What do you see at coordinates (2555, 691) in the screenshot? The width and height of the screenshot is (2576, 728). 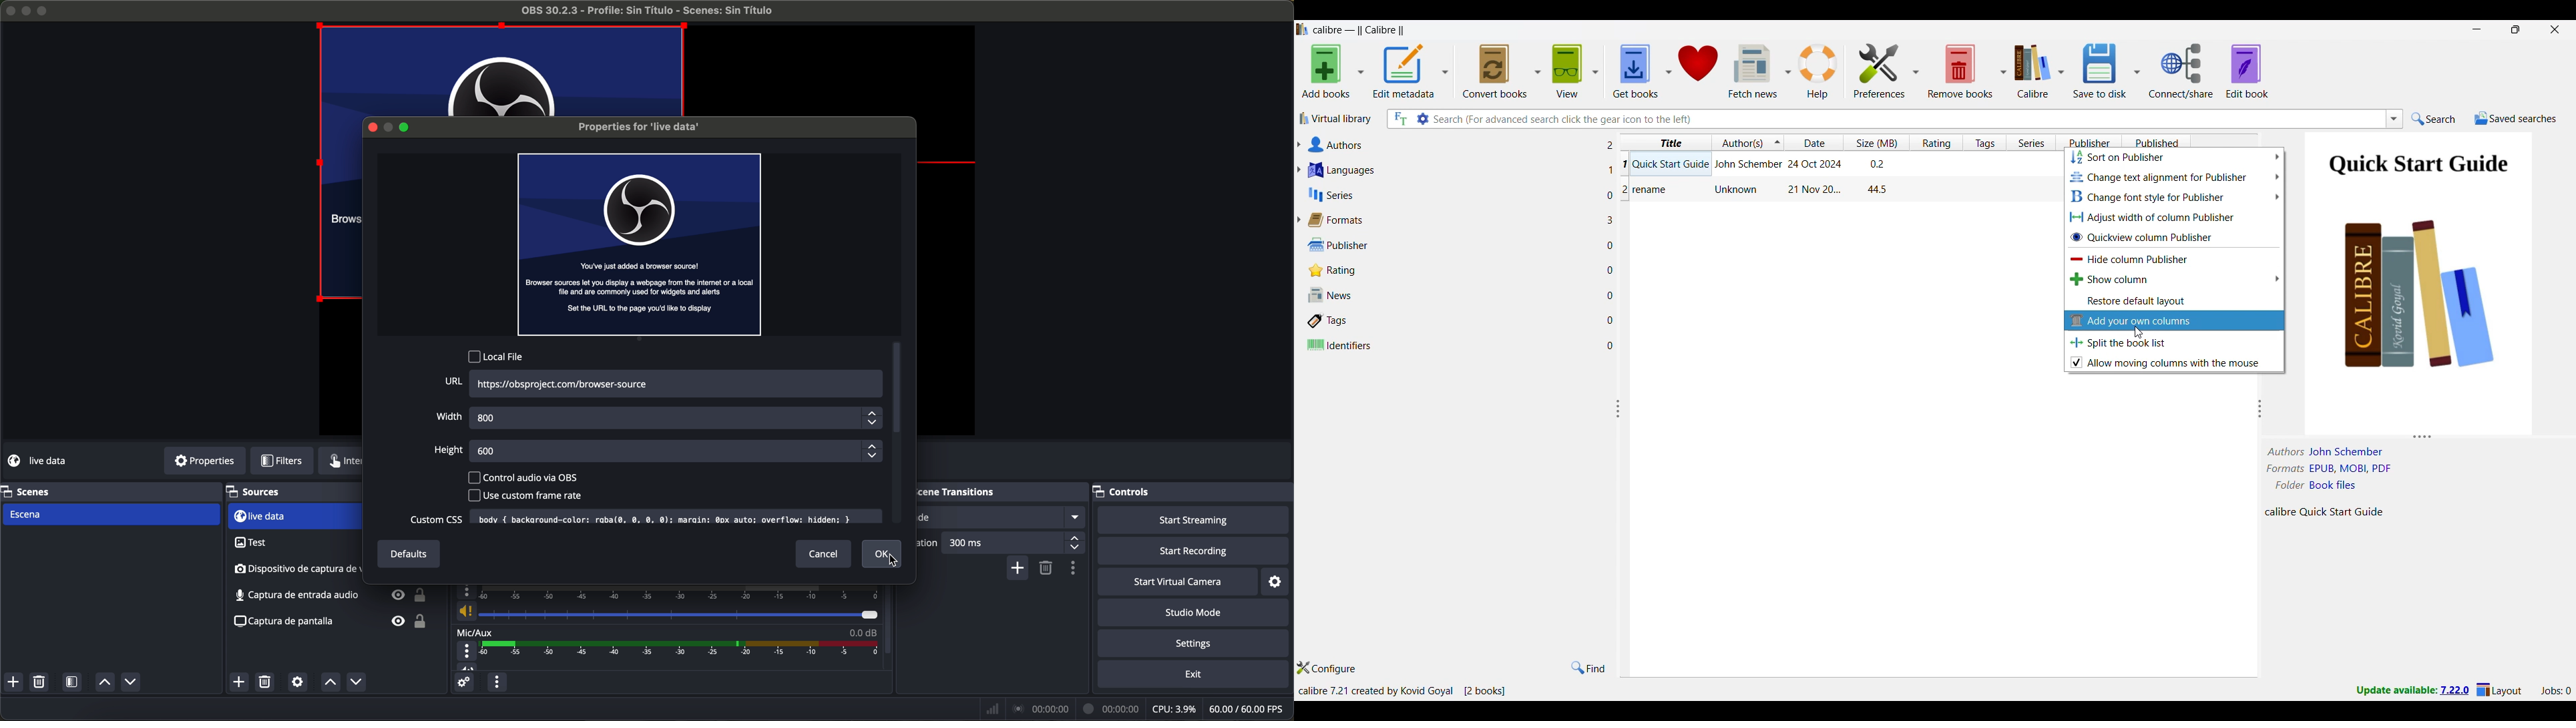 I see `Current jobs` at bounding box center [2555, 691].